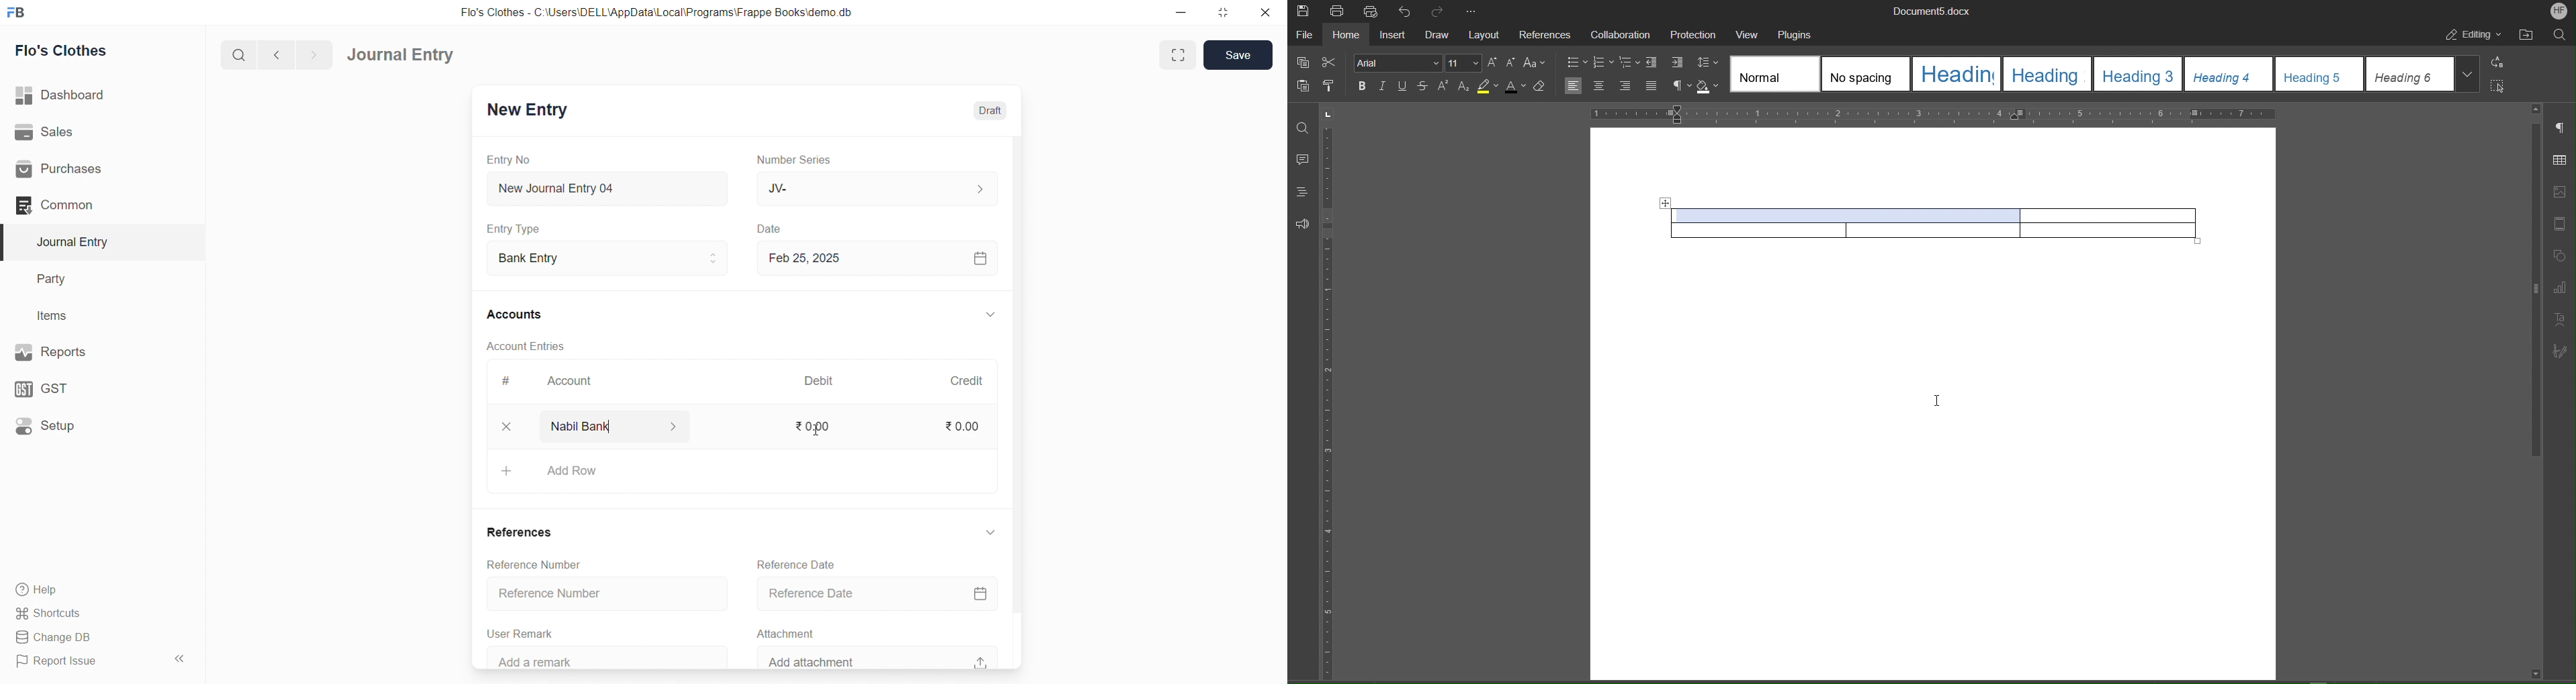 The image size is (2576, 700). What do you see at coordinates (874, 595) in the screenshot?
I see `Reference Date` at bounding box center [874, 595].